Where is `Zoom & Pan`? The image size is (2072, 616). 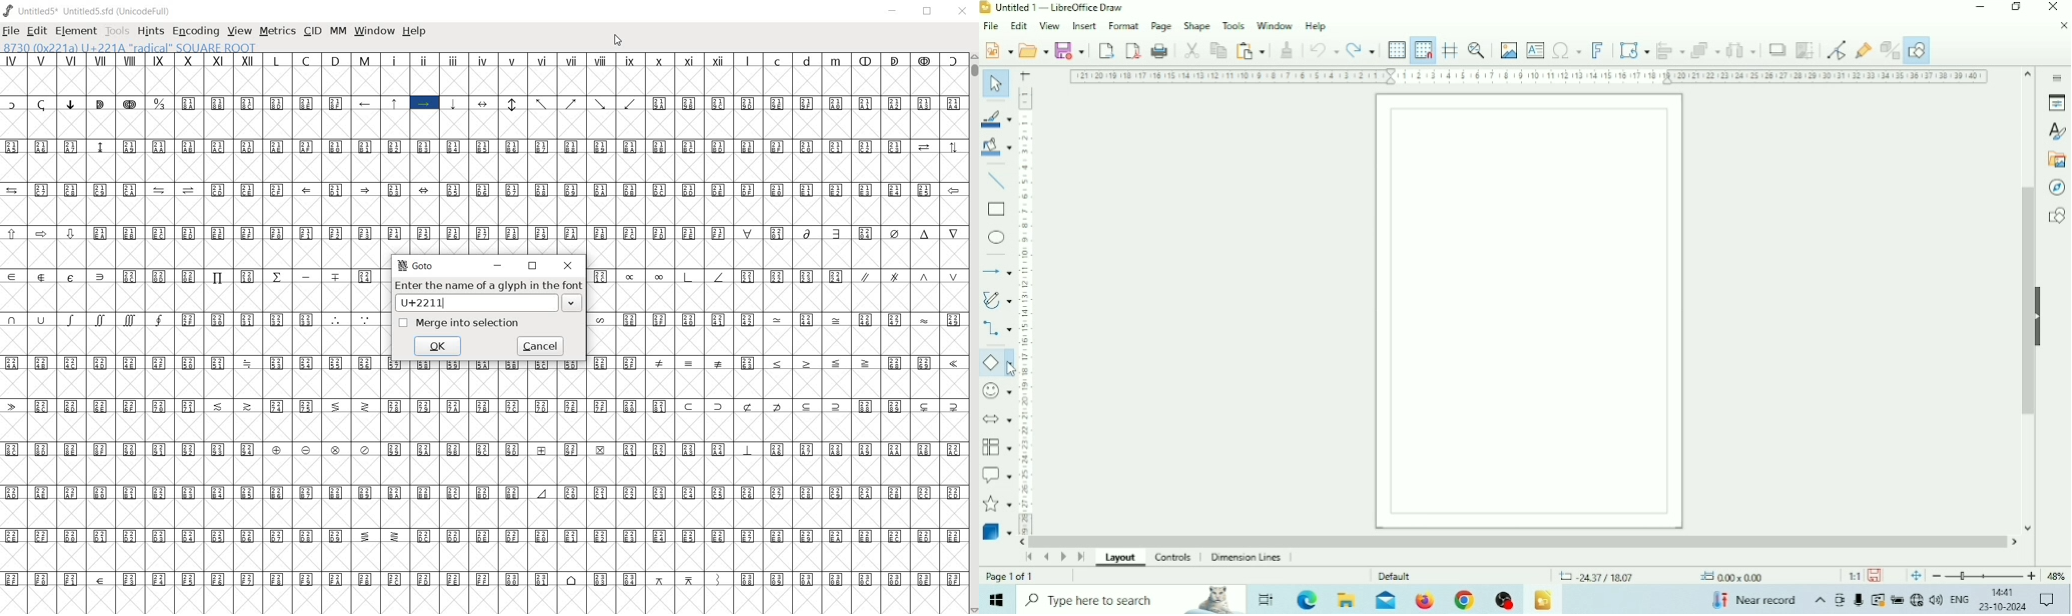 Zoom & Pan is located at coordinates (1477, 49).